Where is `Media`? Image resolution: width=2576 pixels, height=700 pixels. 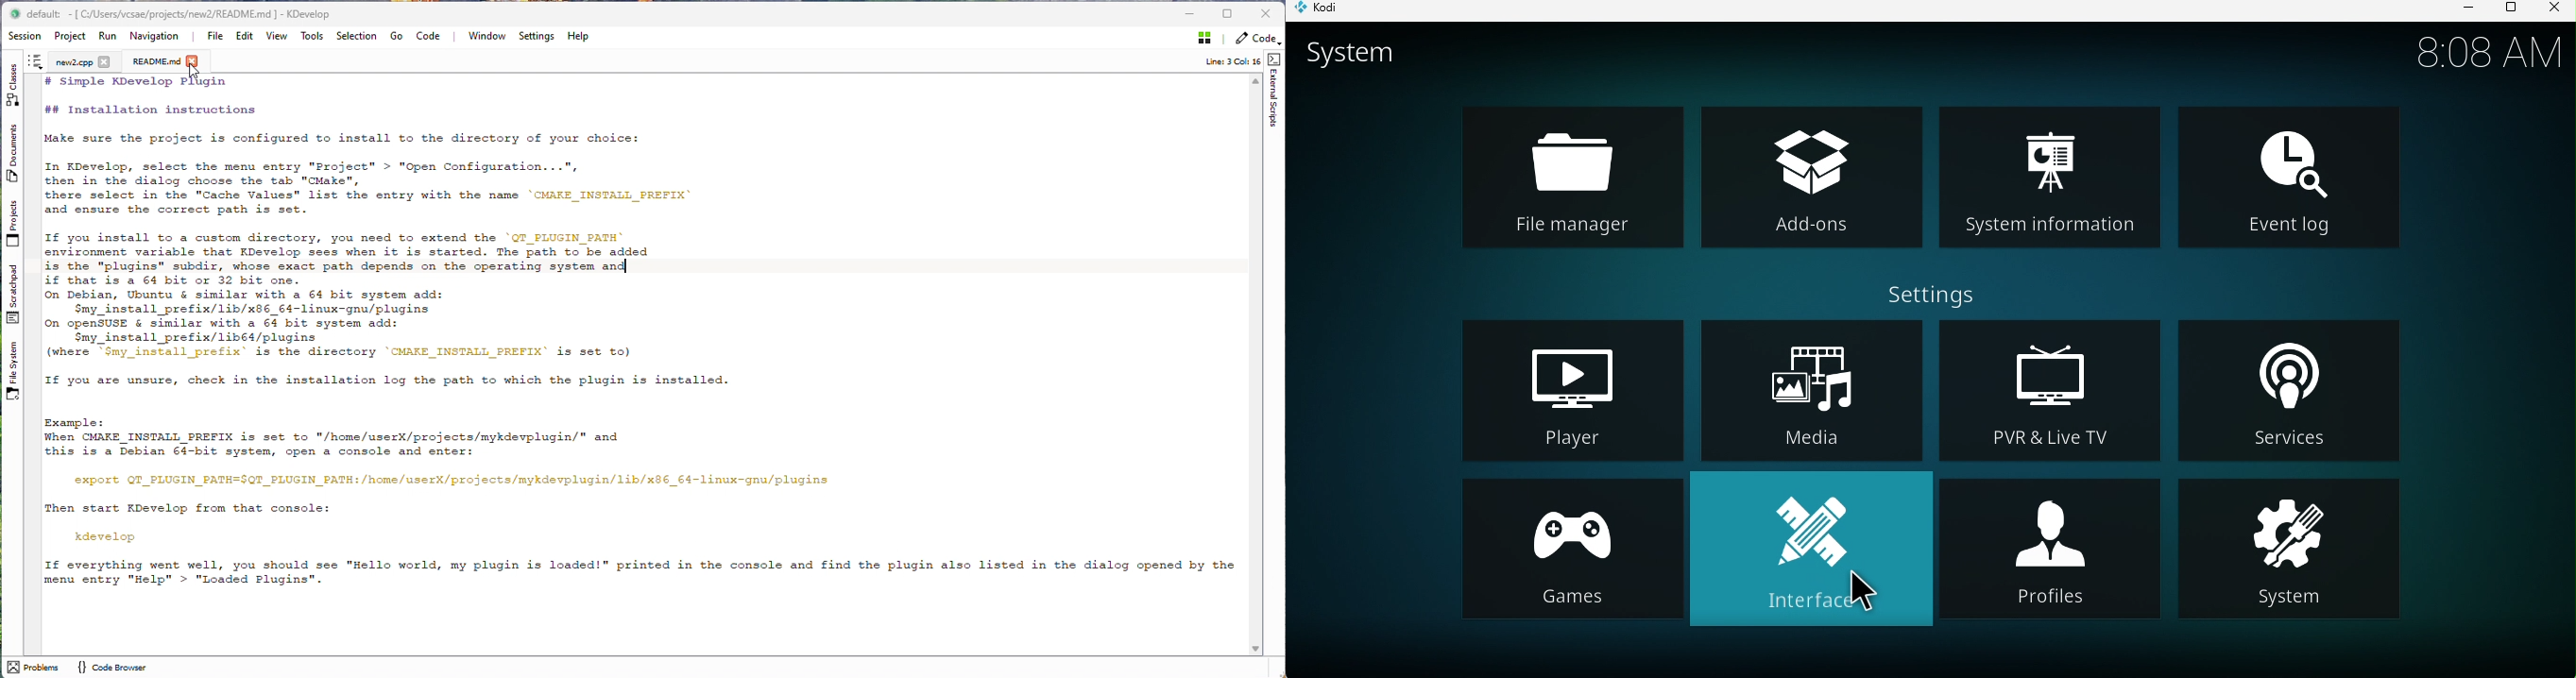 Media is located at coordinates (1814, 392).